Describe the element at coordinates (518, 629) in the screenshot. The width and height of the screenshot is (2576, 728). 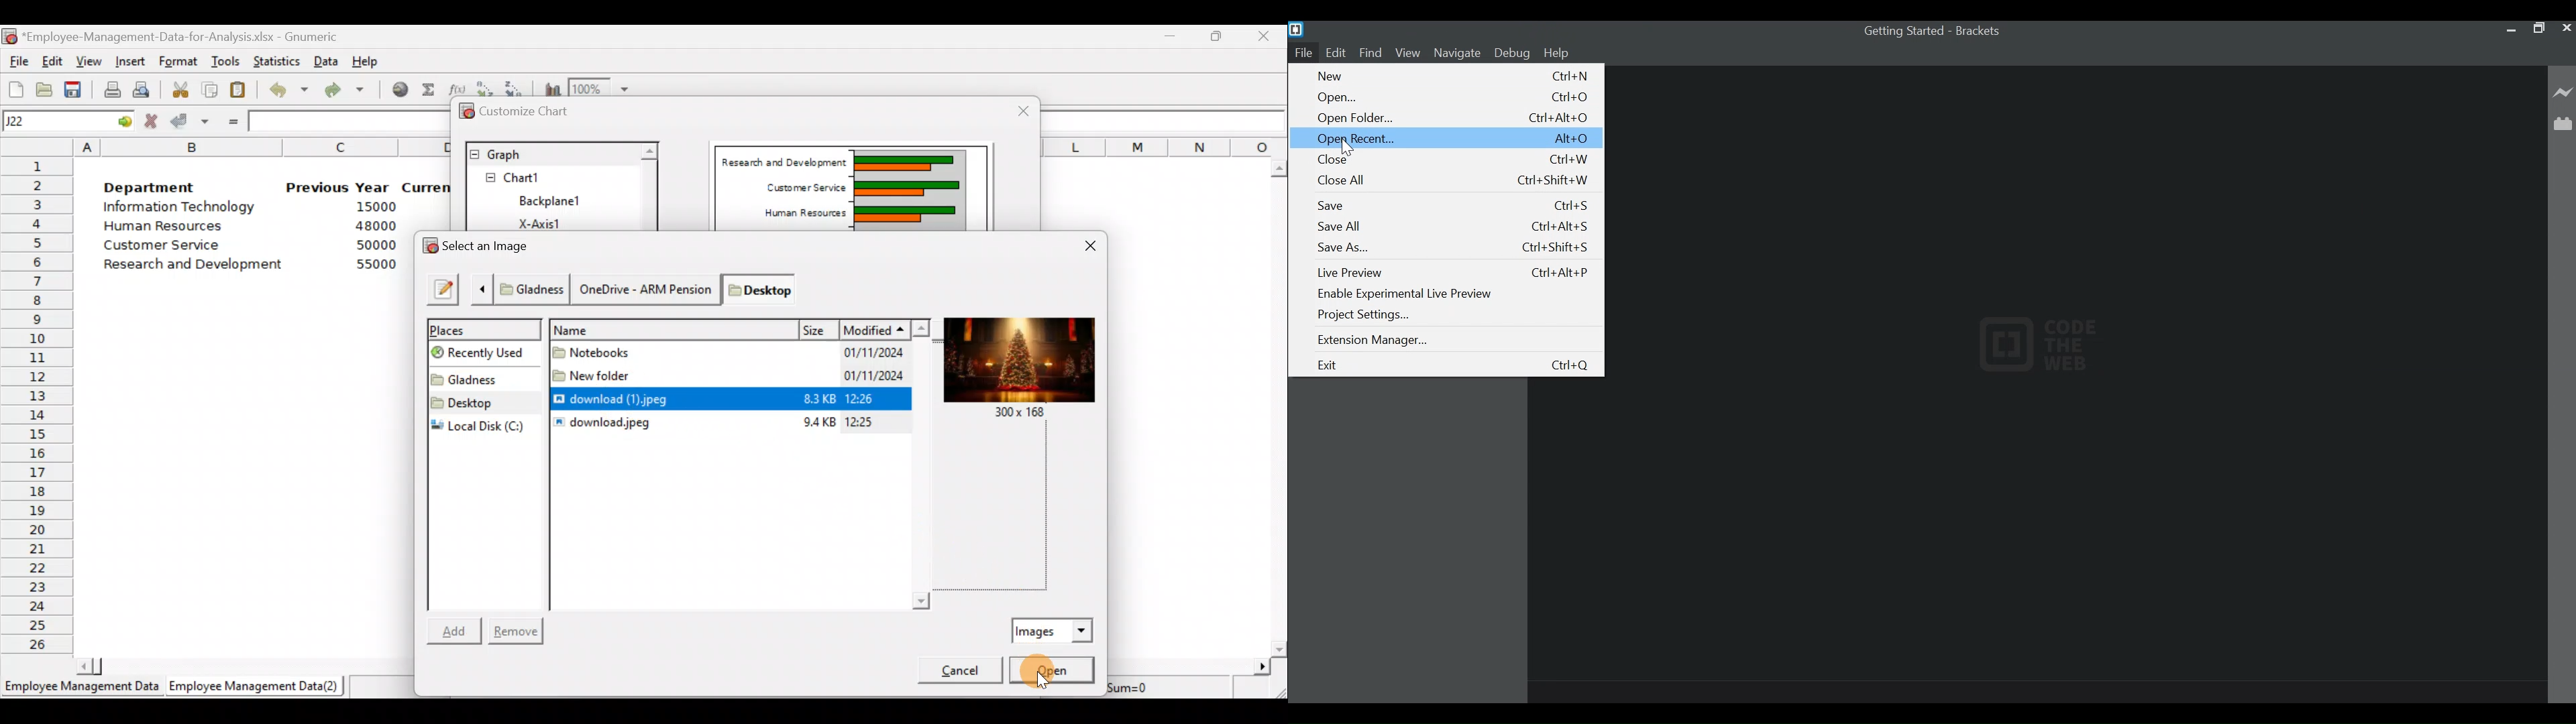
I see `Remove` at that location.